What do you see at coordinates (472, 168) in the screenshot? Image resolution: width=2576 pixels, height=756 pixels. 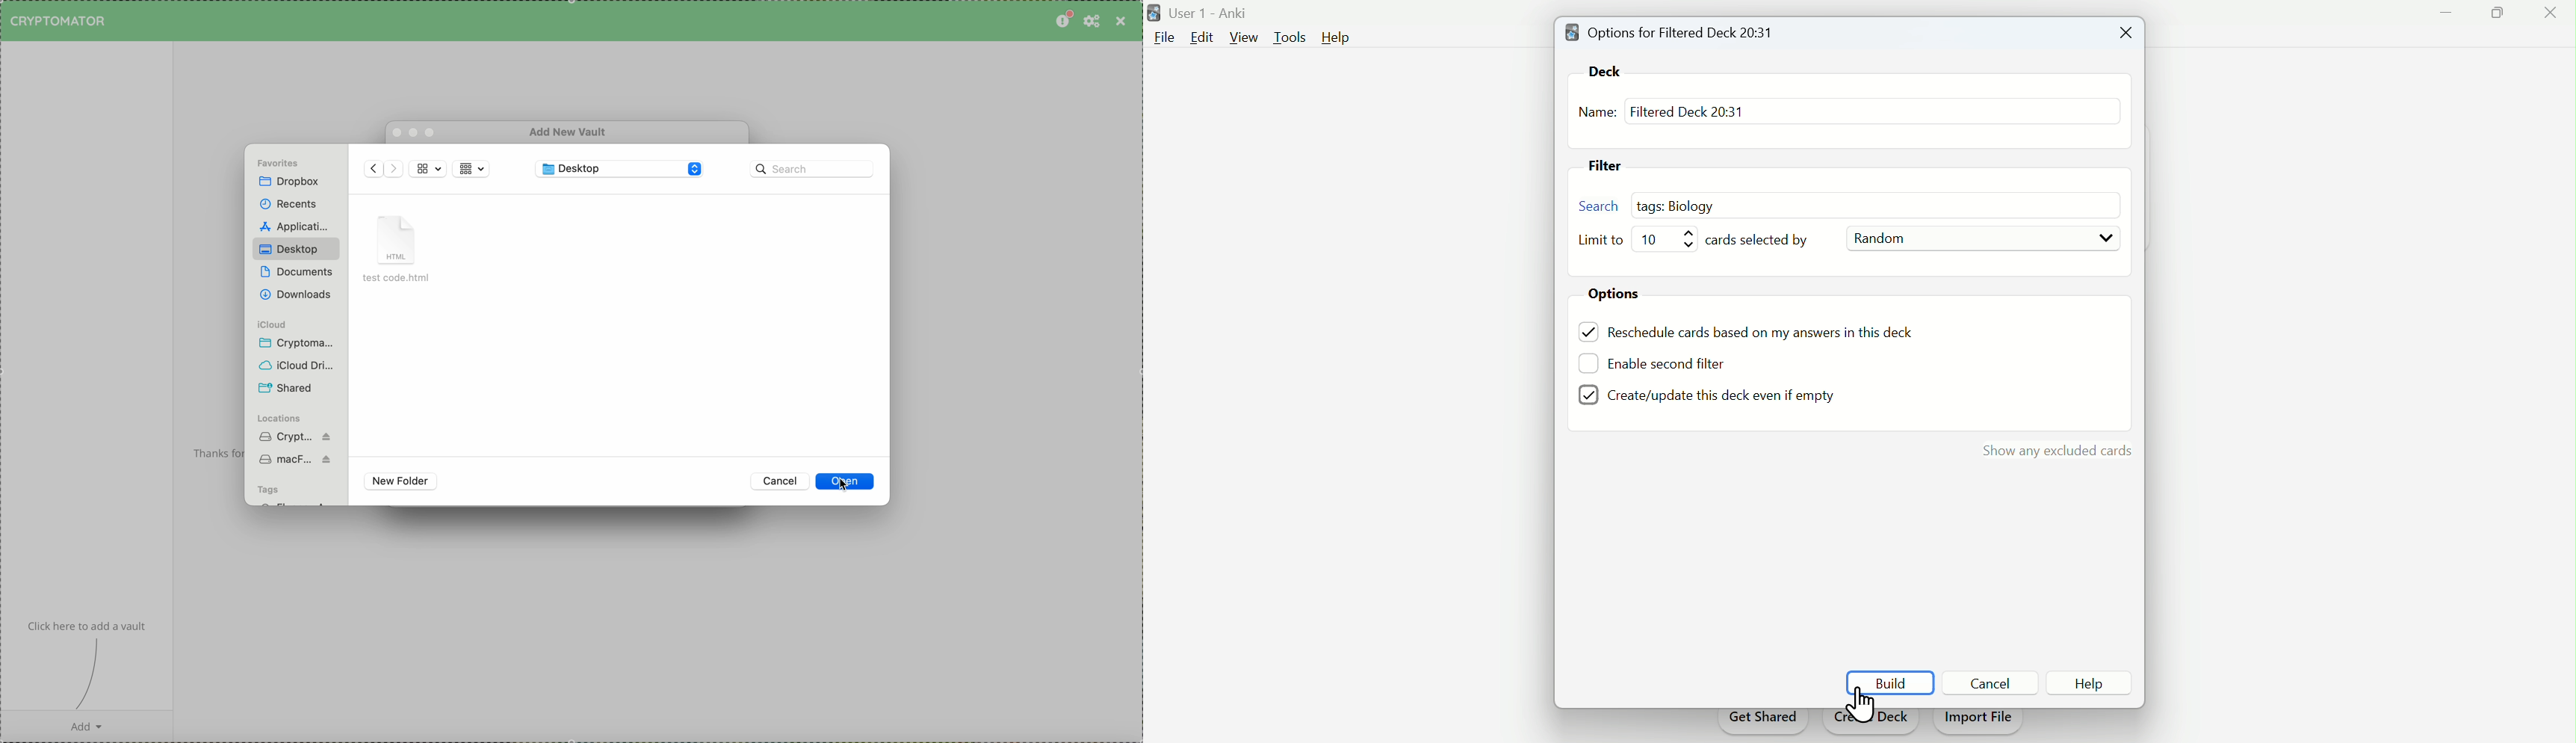 I see `view` at bounding box center [472, 168].